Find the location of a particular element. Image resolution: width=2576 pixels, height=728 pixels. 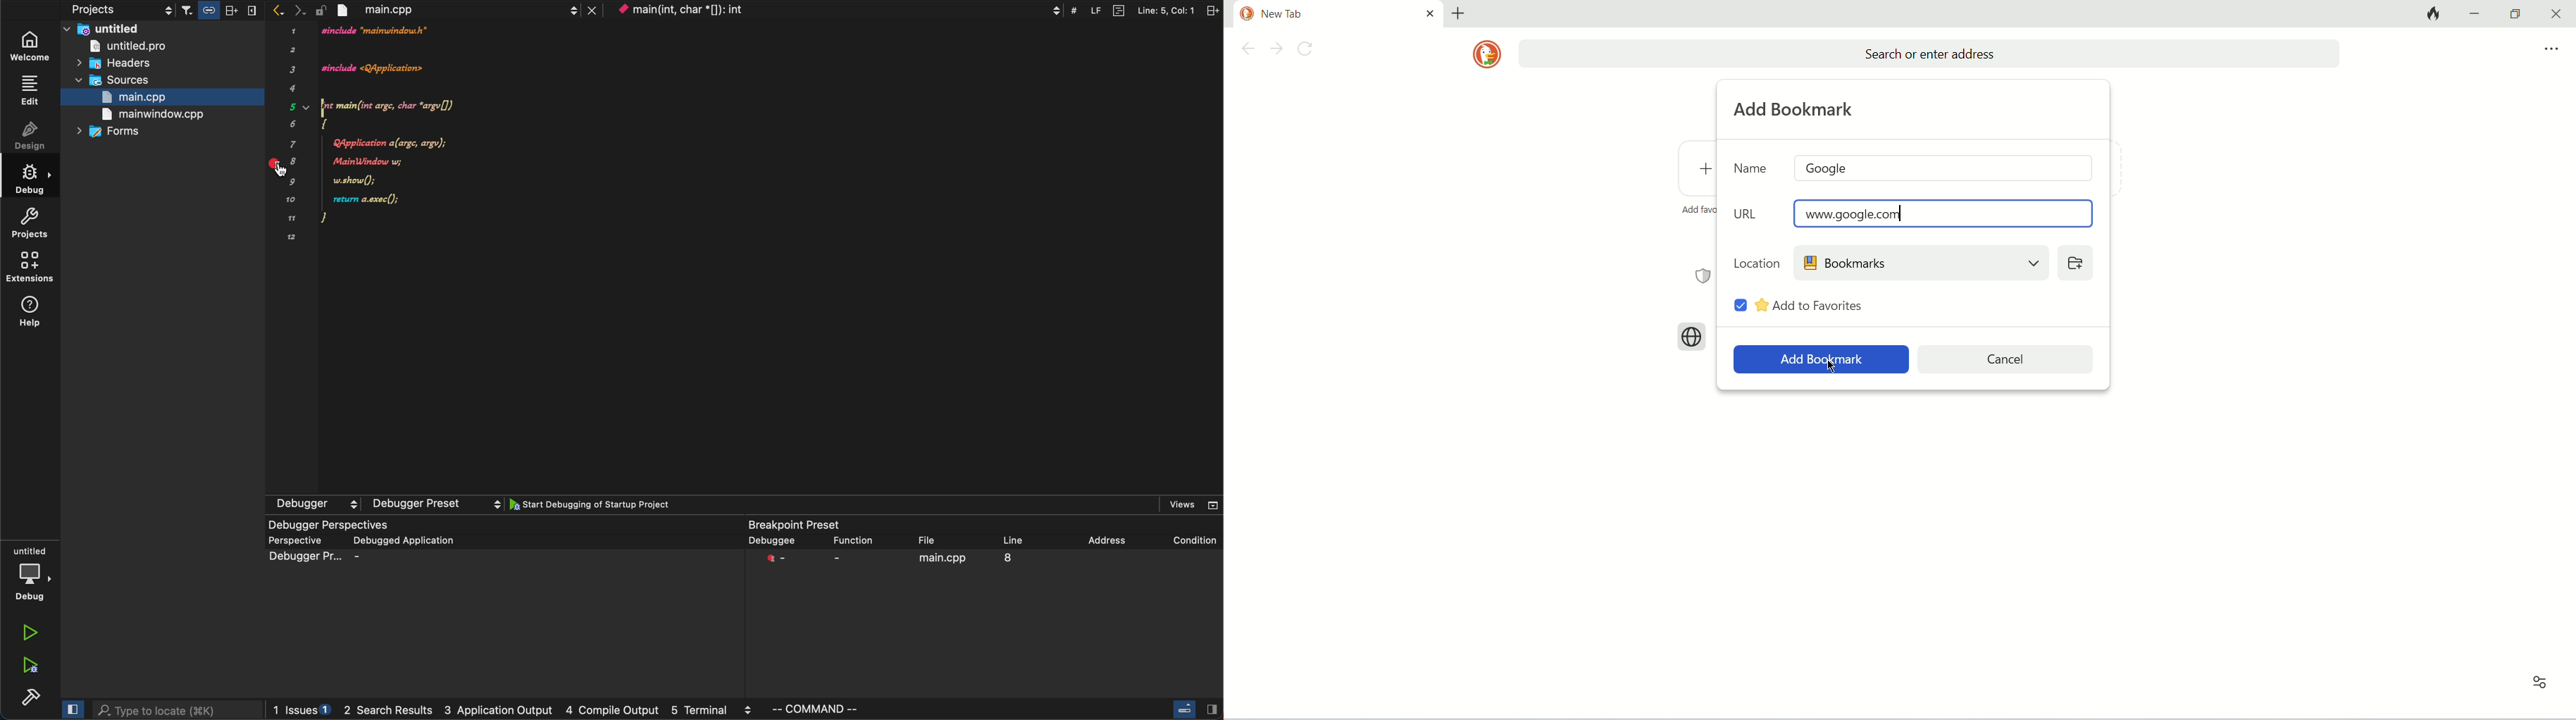

untitled pro is located at coordinates (147, 47).